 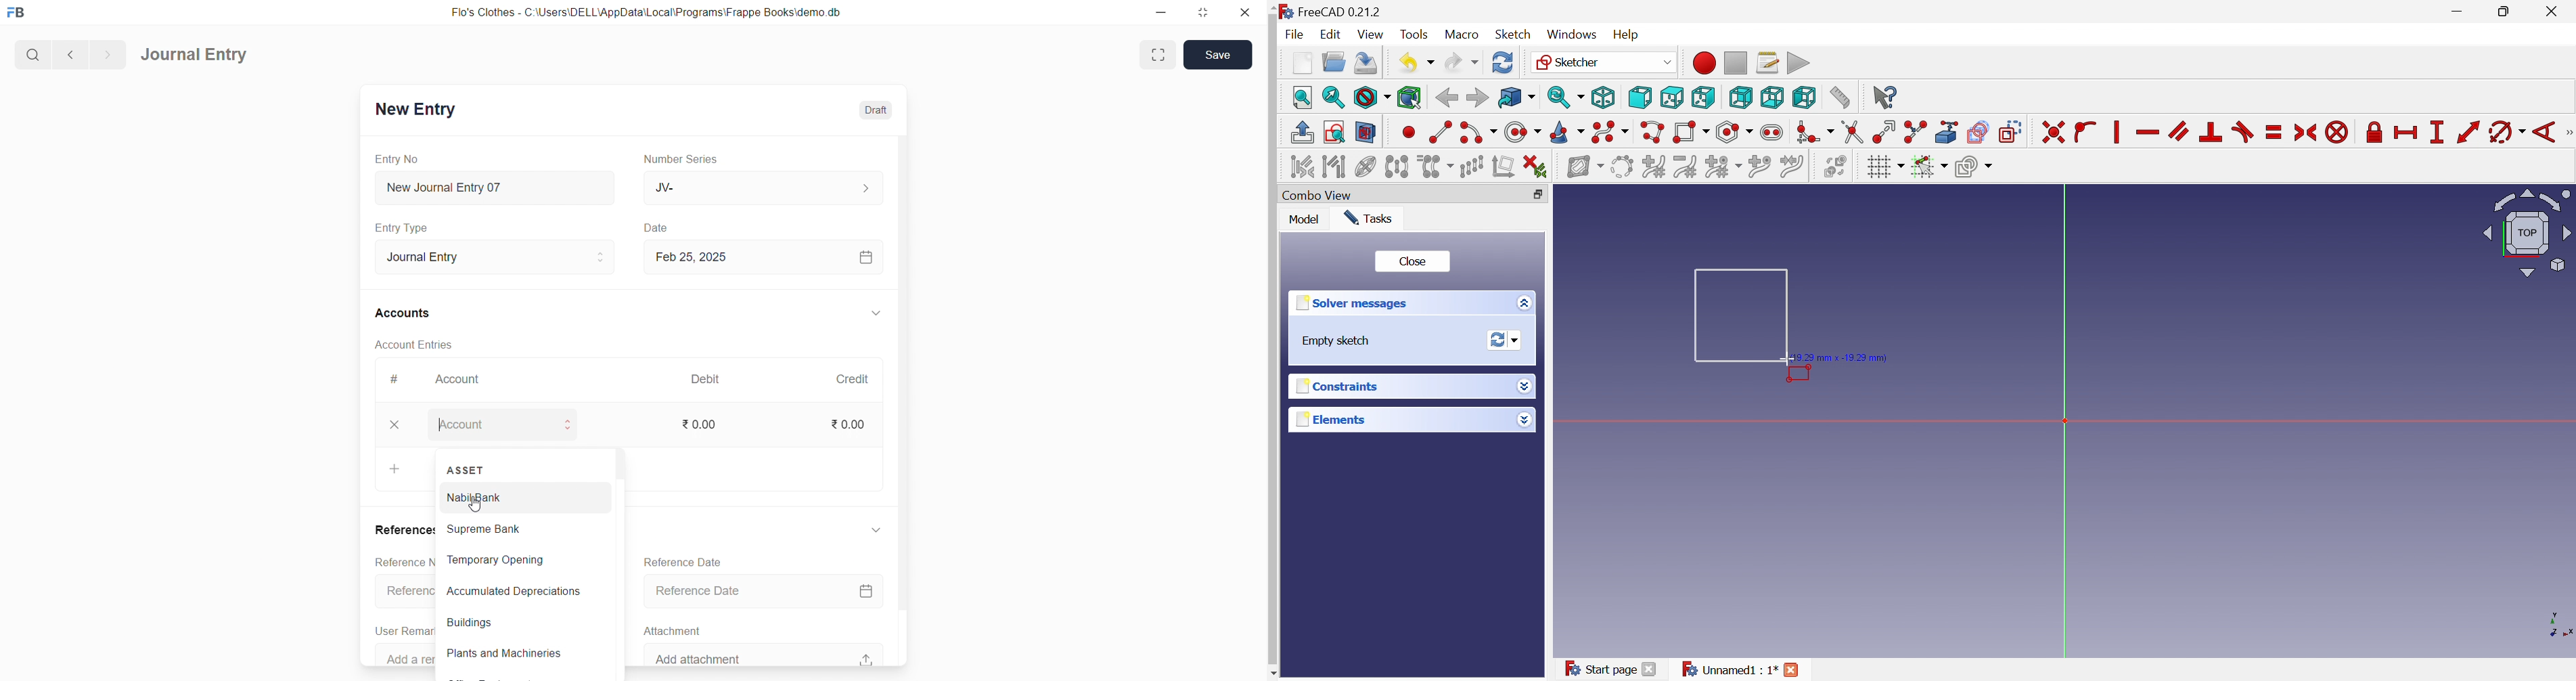 I want to click on View, so click(x=1372, y=37).